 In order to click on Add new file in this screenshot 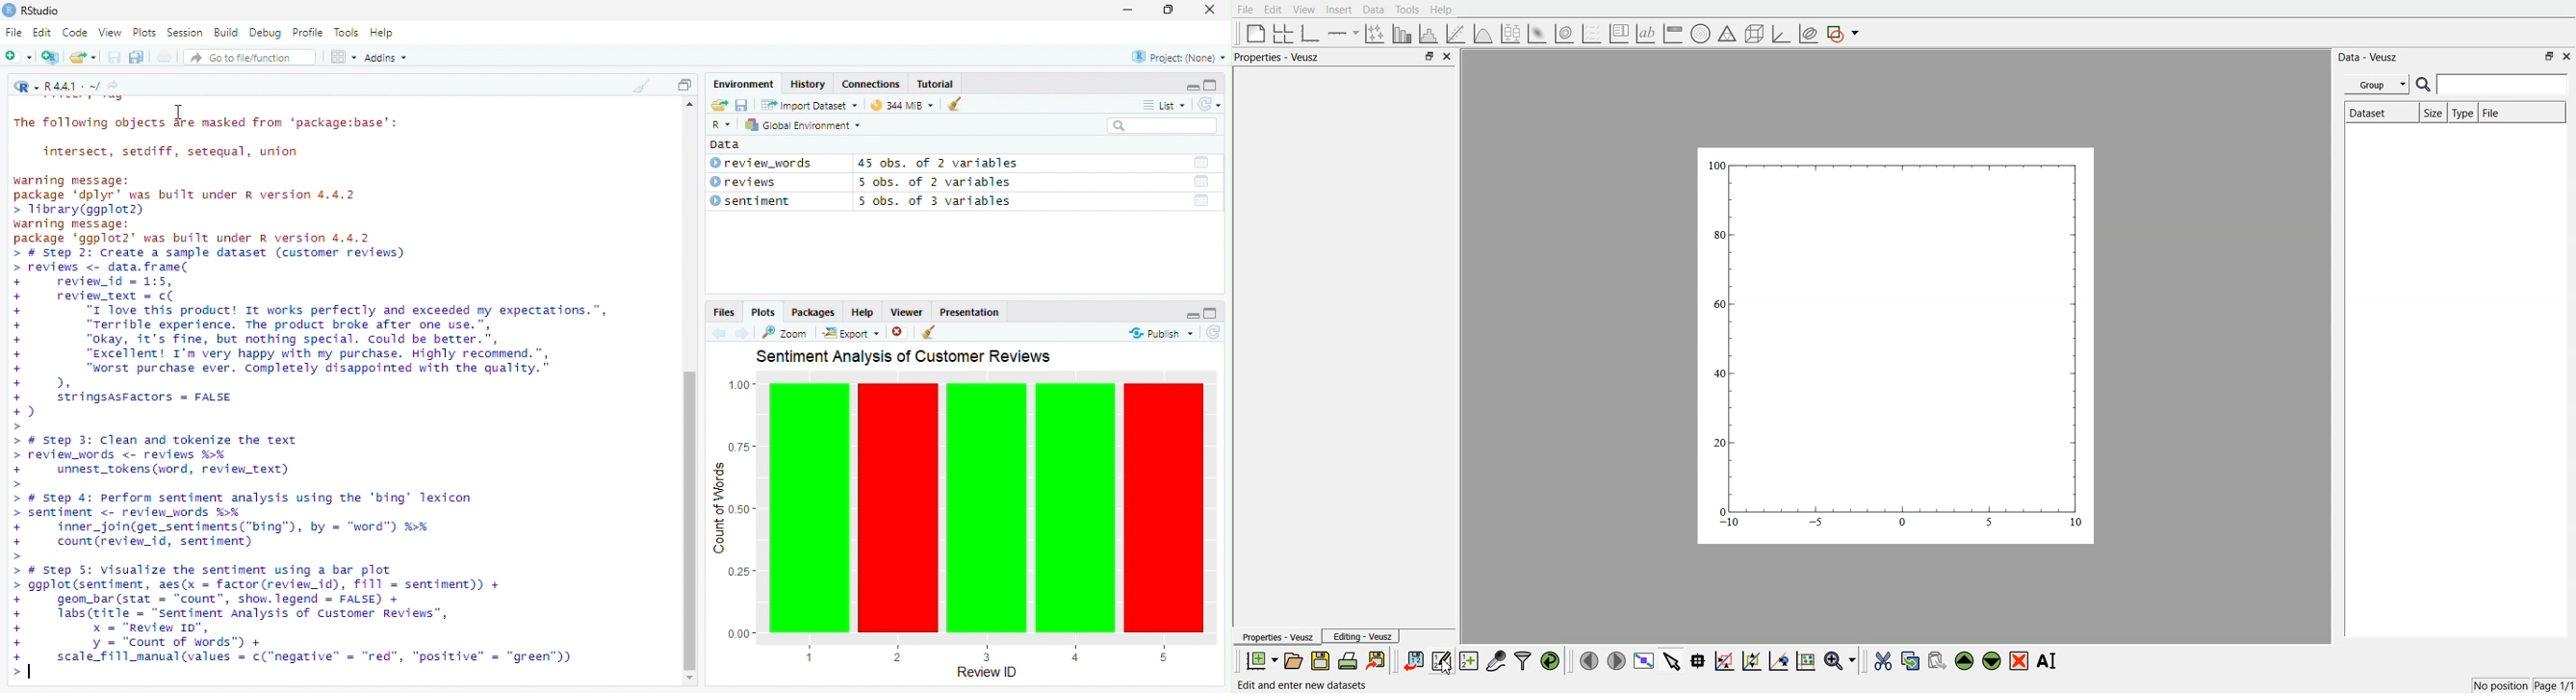, I will do `click(17, 55)`.